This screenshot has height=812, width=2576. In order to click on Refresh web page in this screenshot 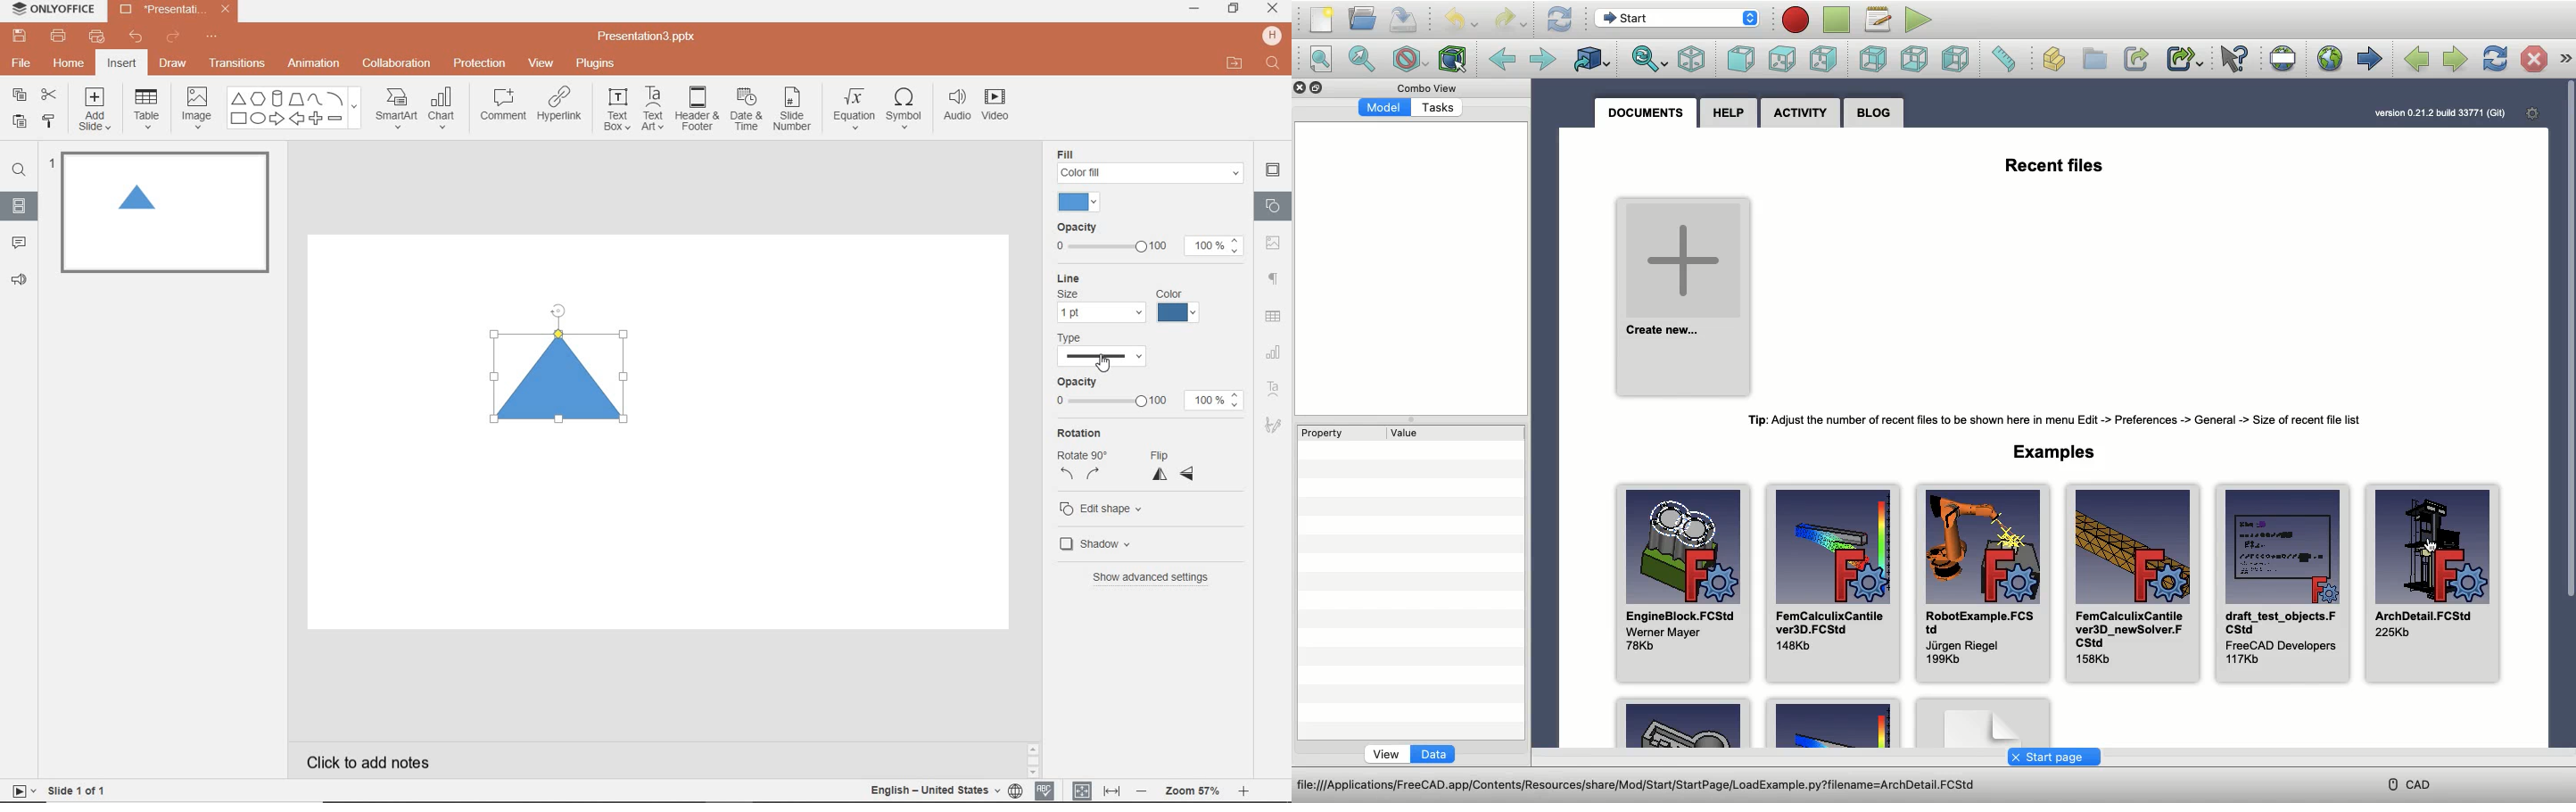, I will do `click(2493, 59)`.